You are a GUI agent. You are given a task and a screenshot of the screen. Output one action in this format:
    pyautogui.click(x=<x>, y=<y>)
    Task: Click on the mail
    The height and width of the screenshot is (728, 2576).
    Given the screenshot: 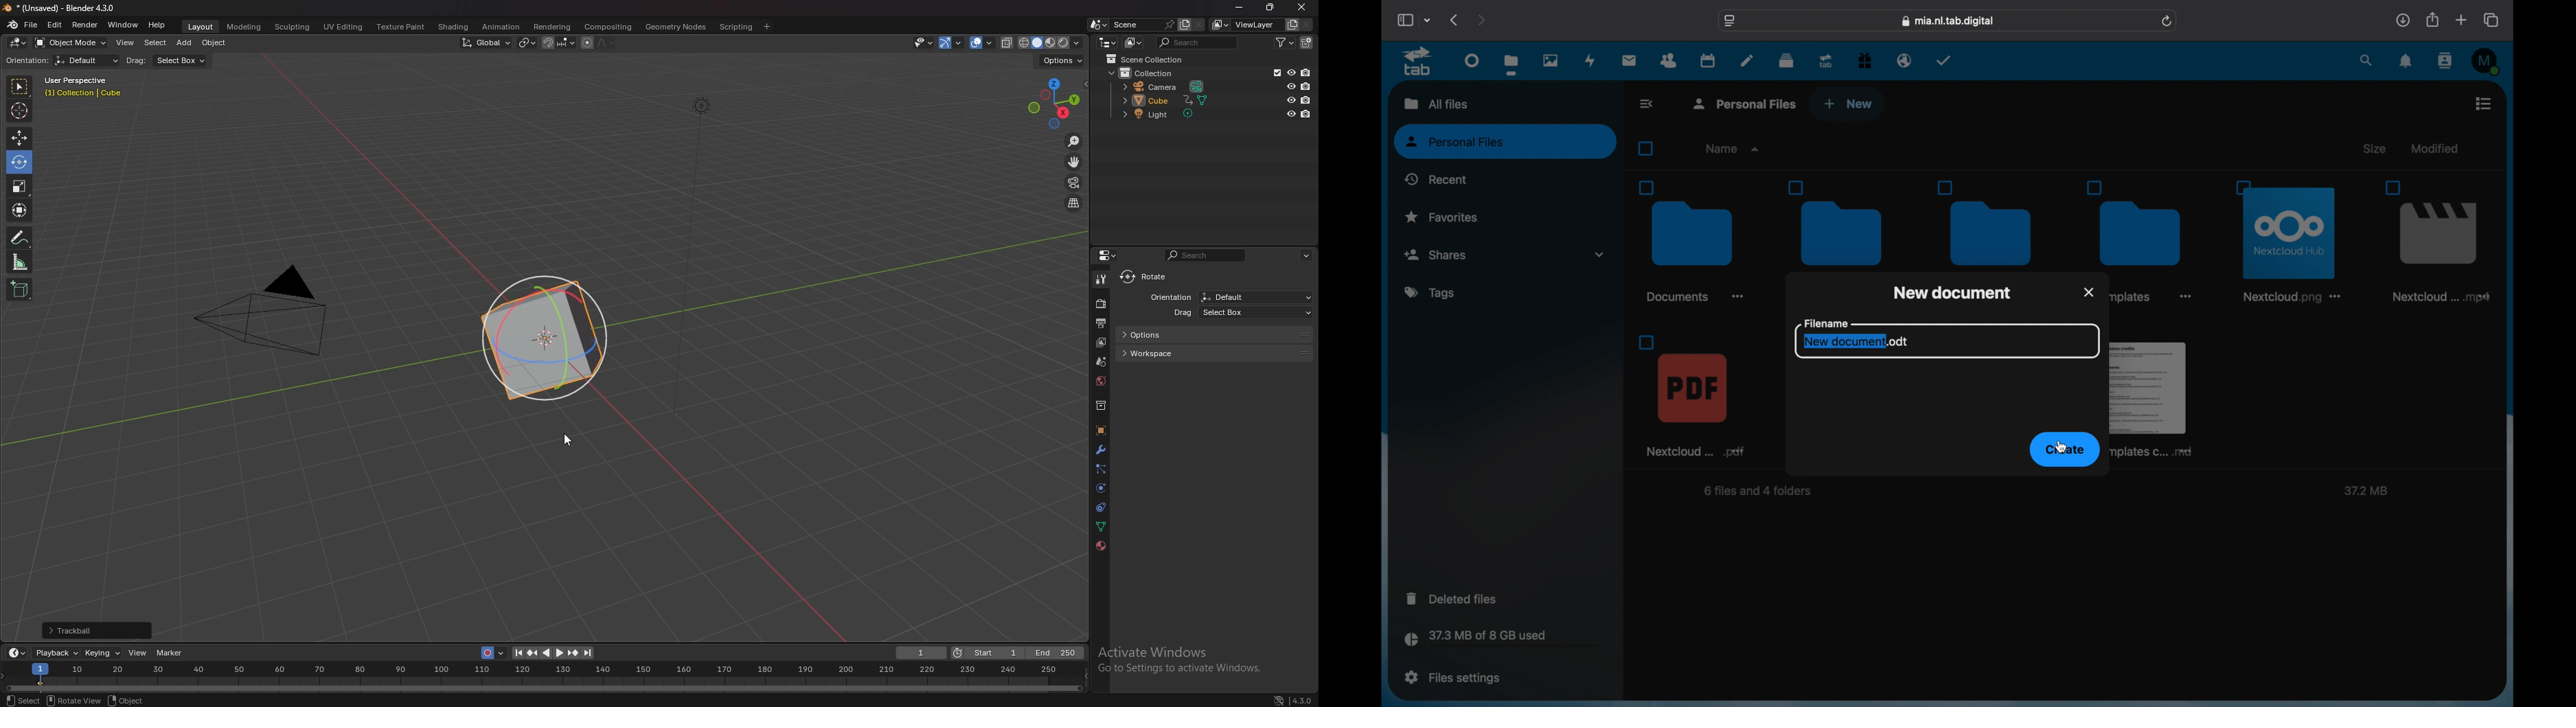 What is the action you would take?
    pyautogui.click(x=1630, y=62)
    